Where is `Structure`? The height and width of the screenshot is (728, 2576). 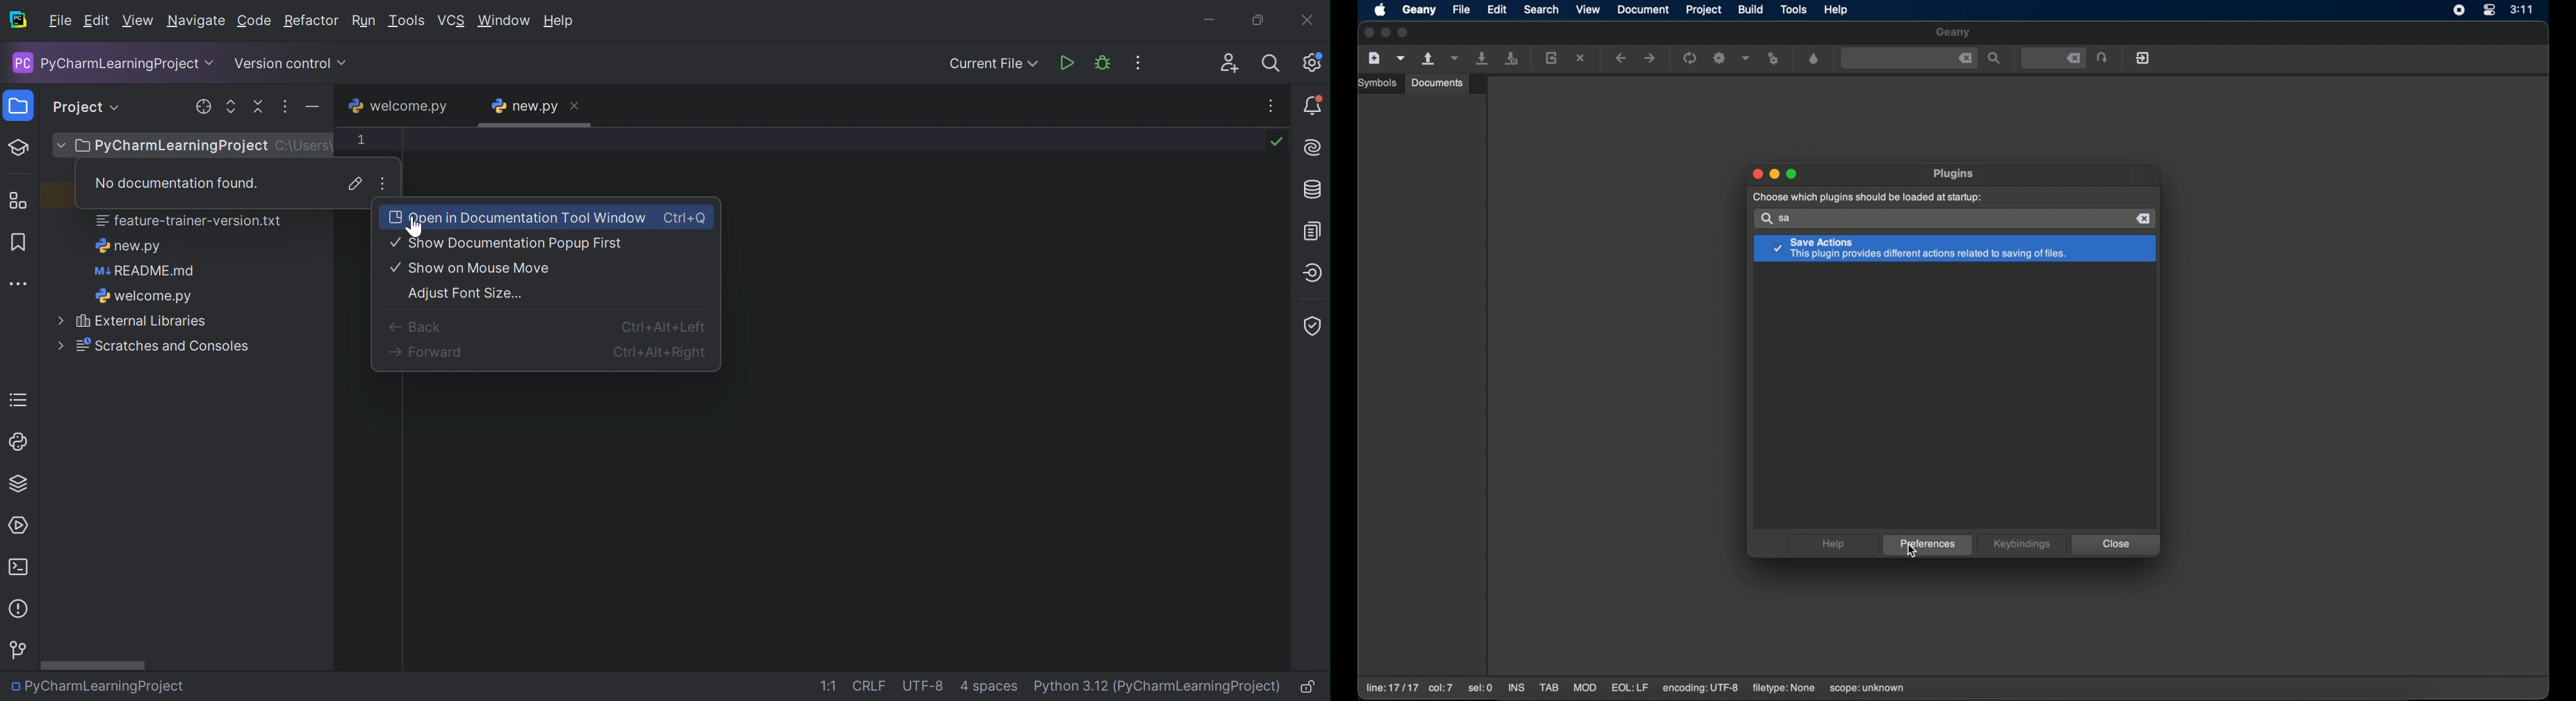 Structure is located at coordinates (17, 200).